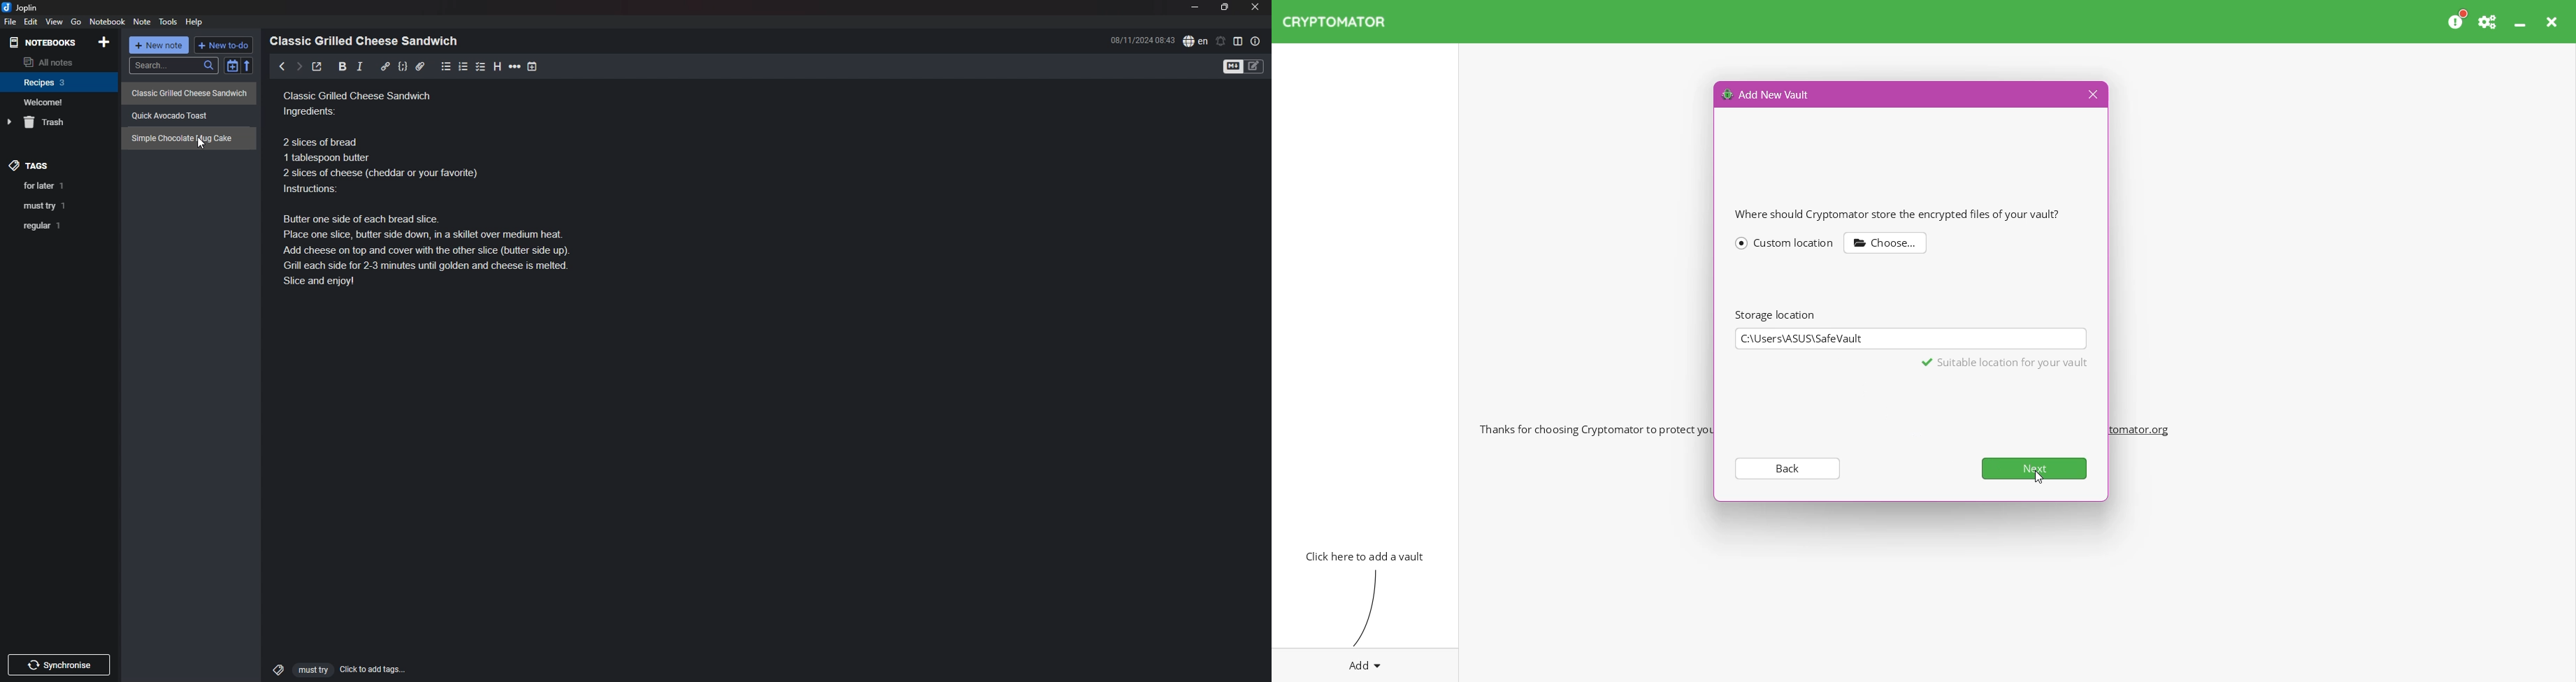  Describe the element at coordinates (1225, 7) in the screenshot. I see `resize` at that location.